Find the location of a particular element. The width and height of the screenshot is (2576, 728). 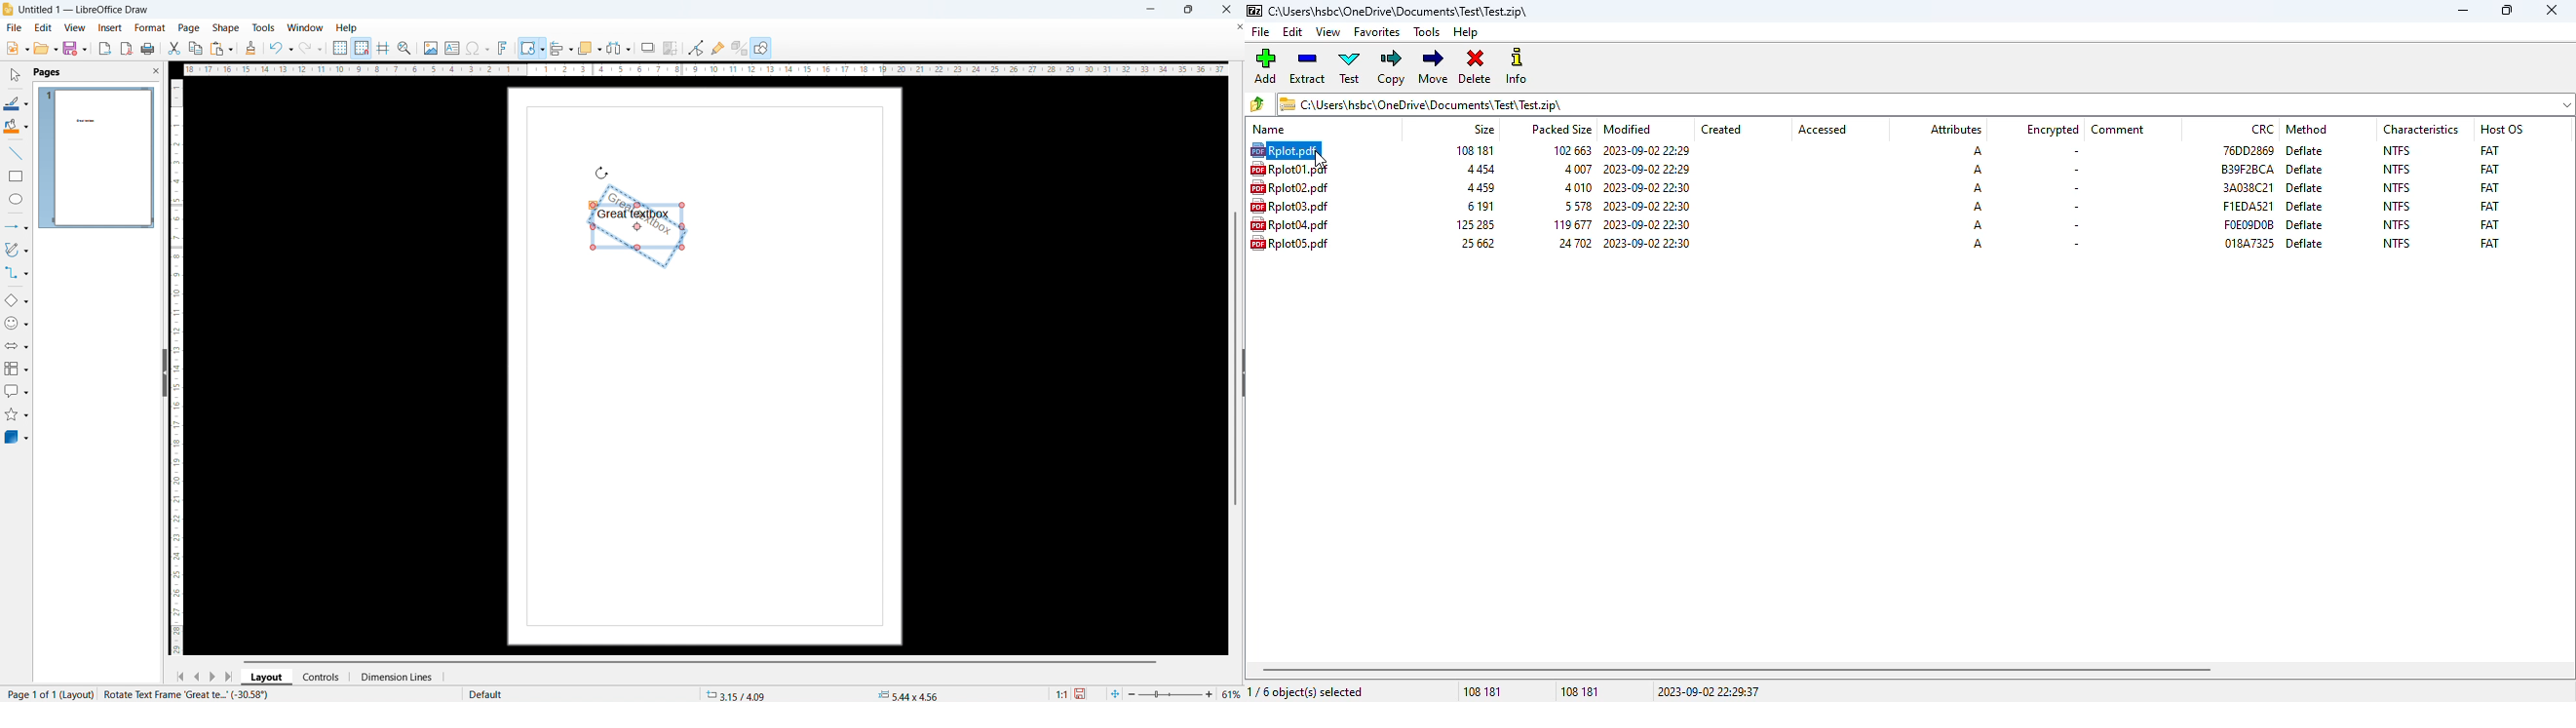

move is located at coordinates (1433, 66).